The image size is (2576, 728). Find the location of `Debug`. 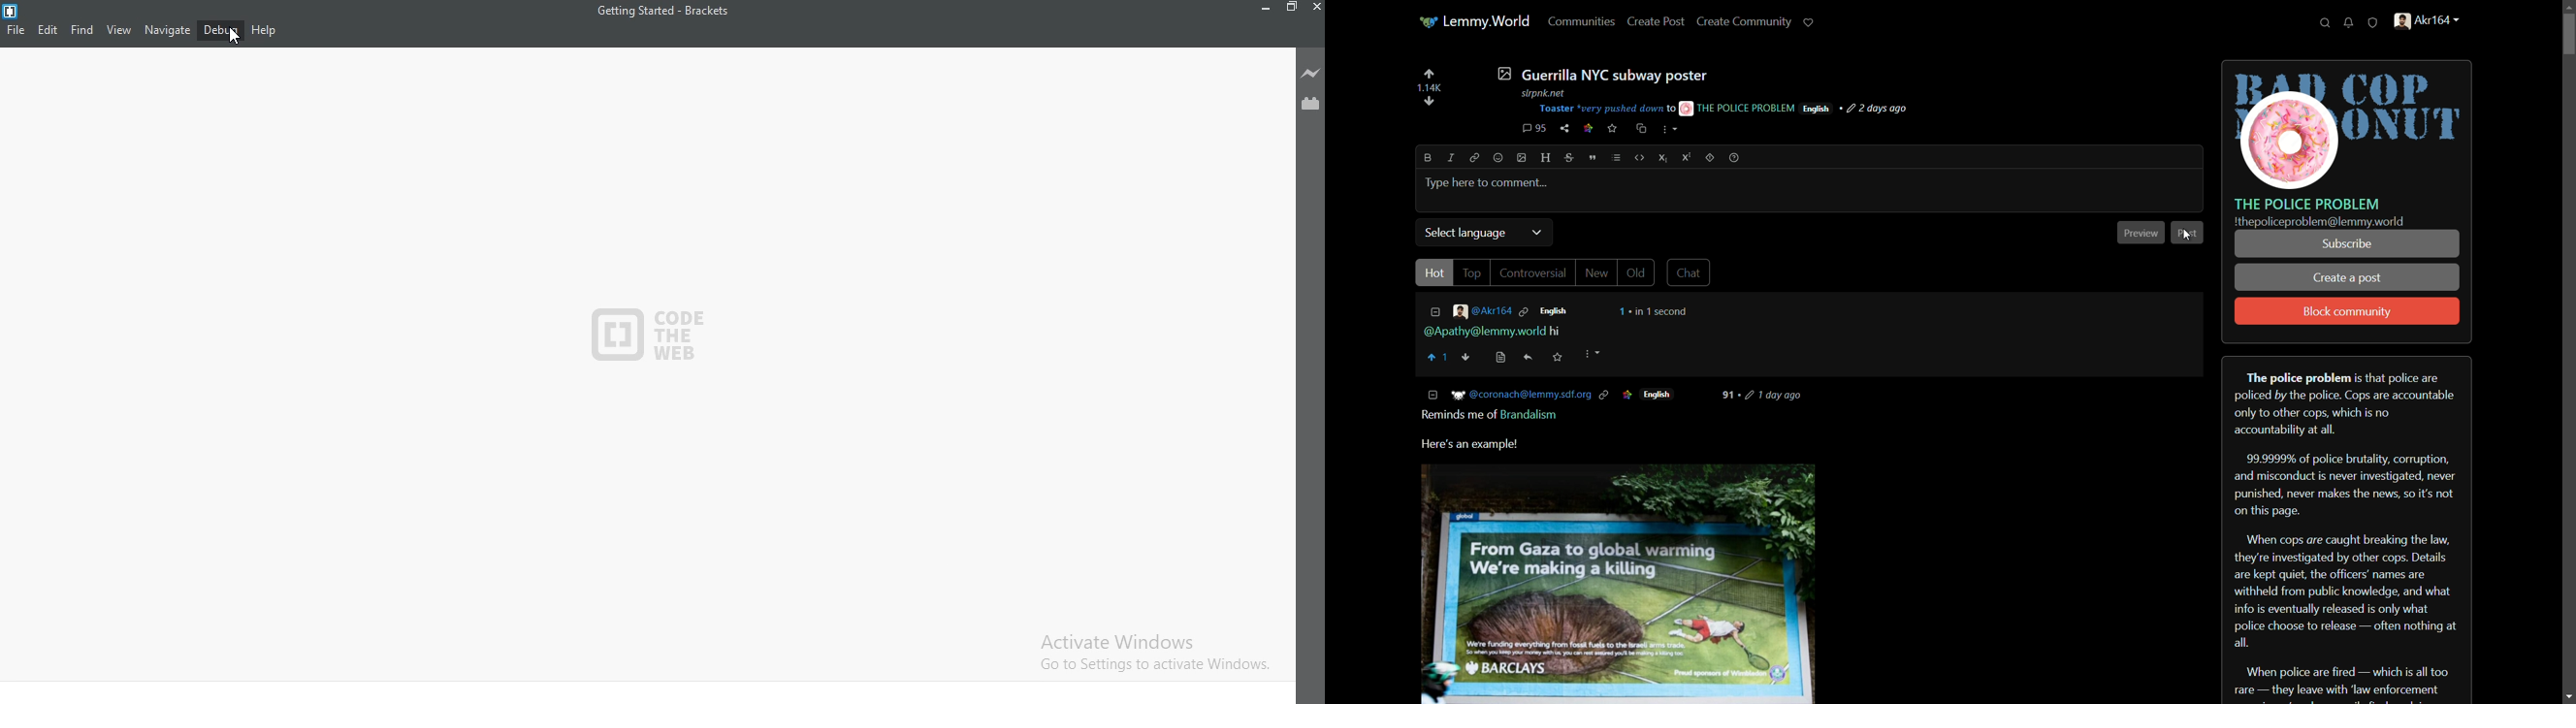

Debug is located at coordinates (221, 31).